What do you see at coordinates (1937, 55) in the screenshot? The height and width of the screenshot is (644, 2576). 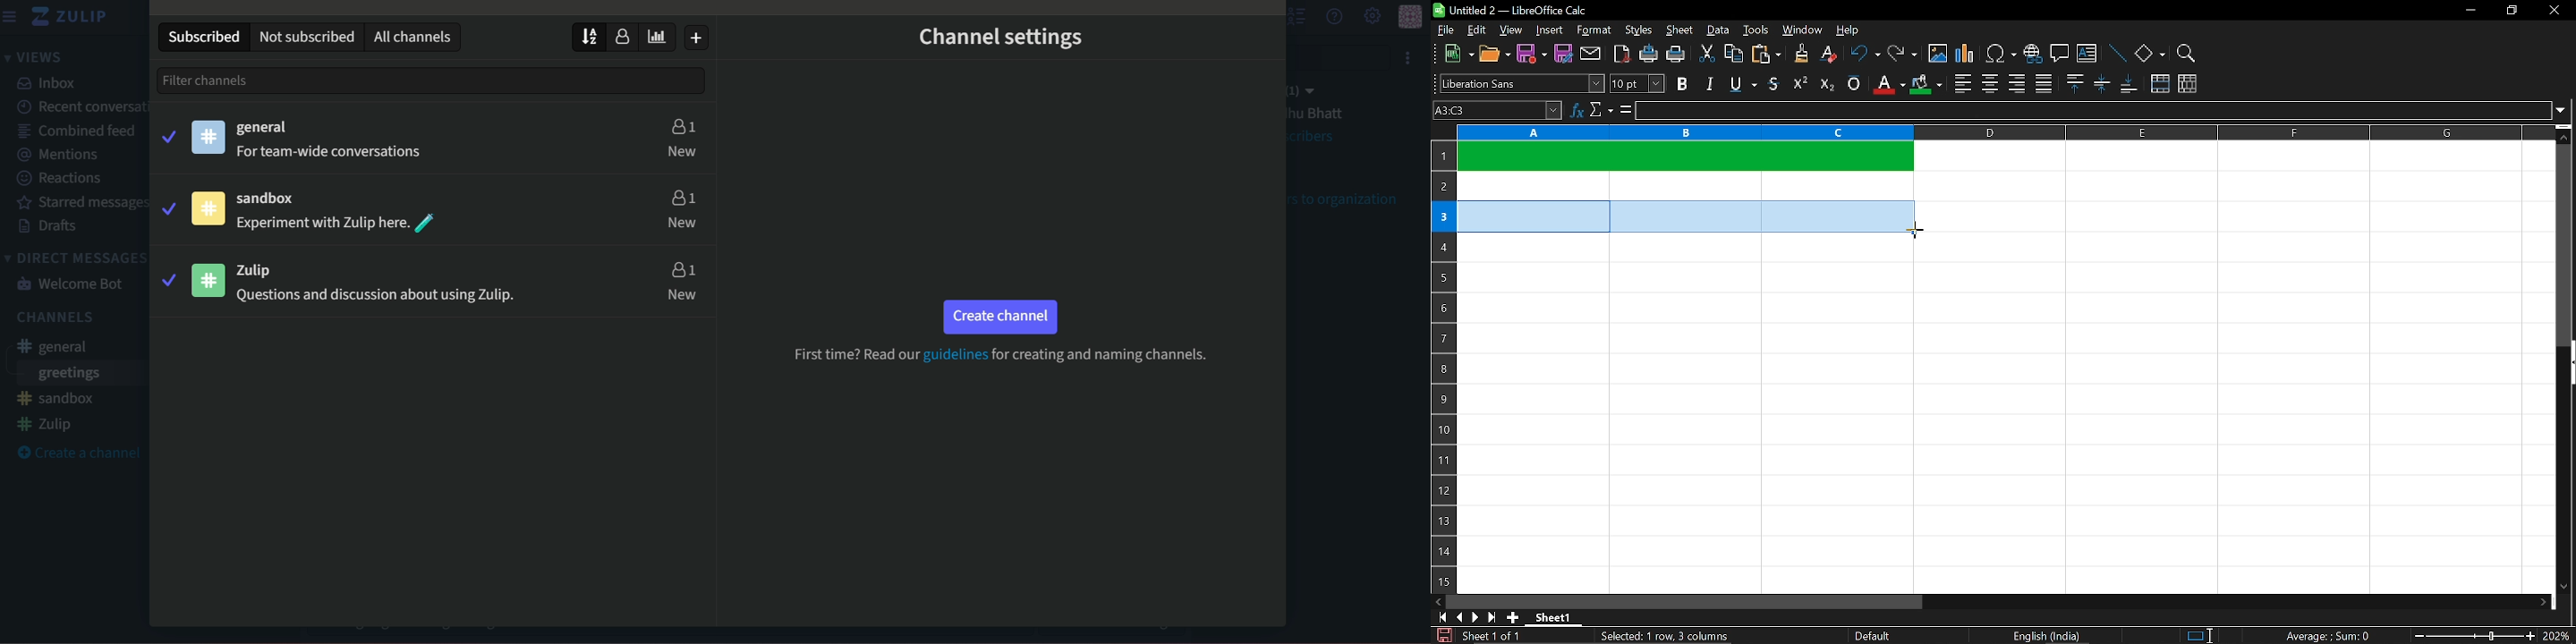 I see `insert image` at bounding box center [1937, 55].